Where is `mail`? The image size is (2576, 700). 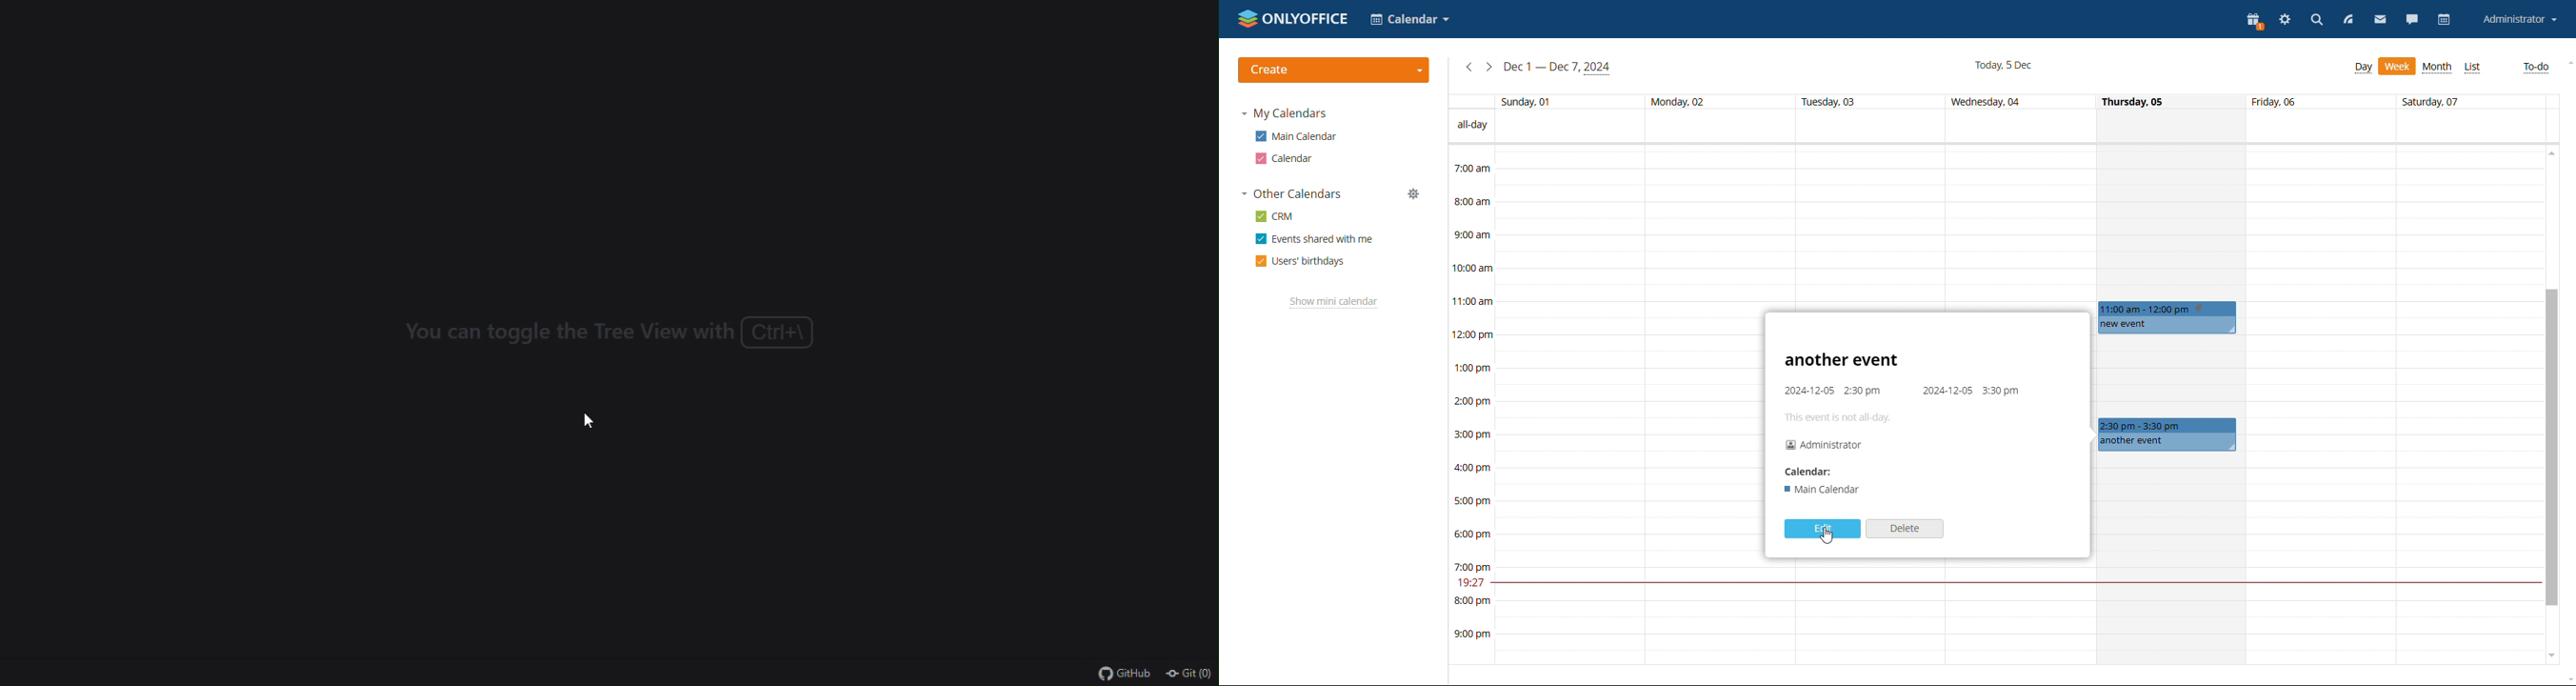
mail is located at coordinates (2381, 21).